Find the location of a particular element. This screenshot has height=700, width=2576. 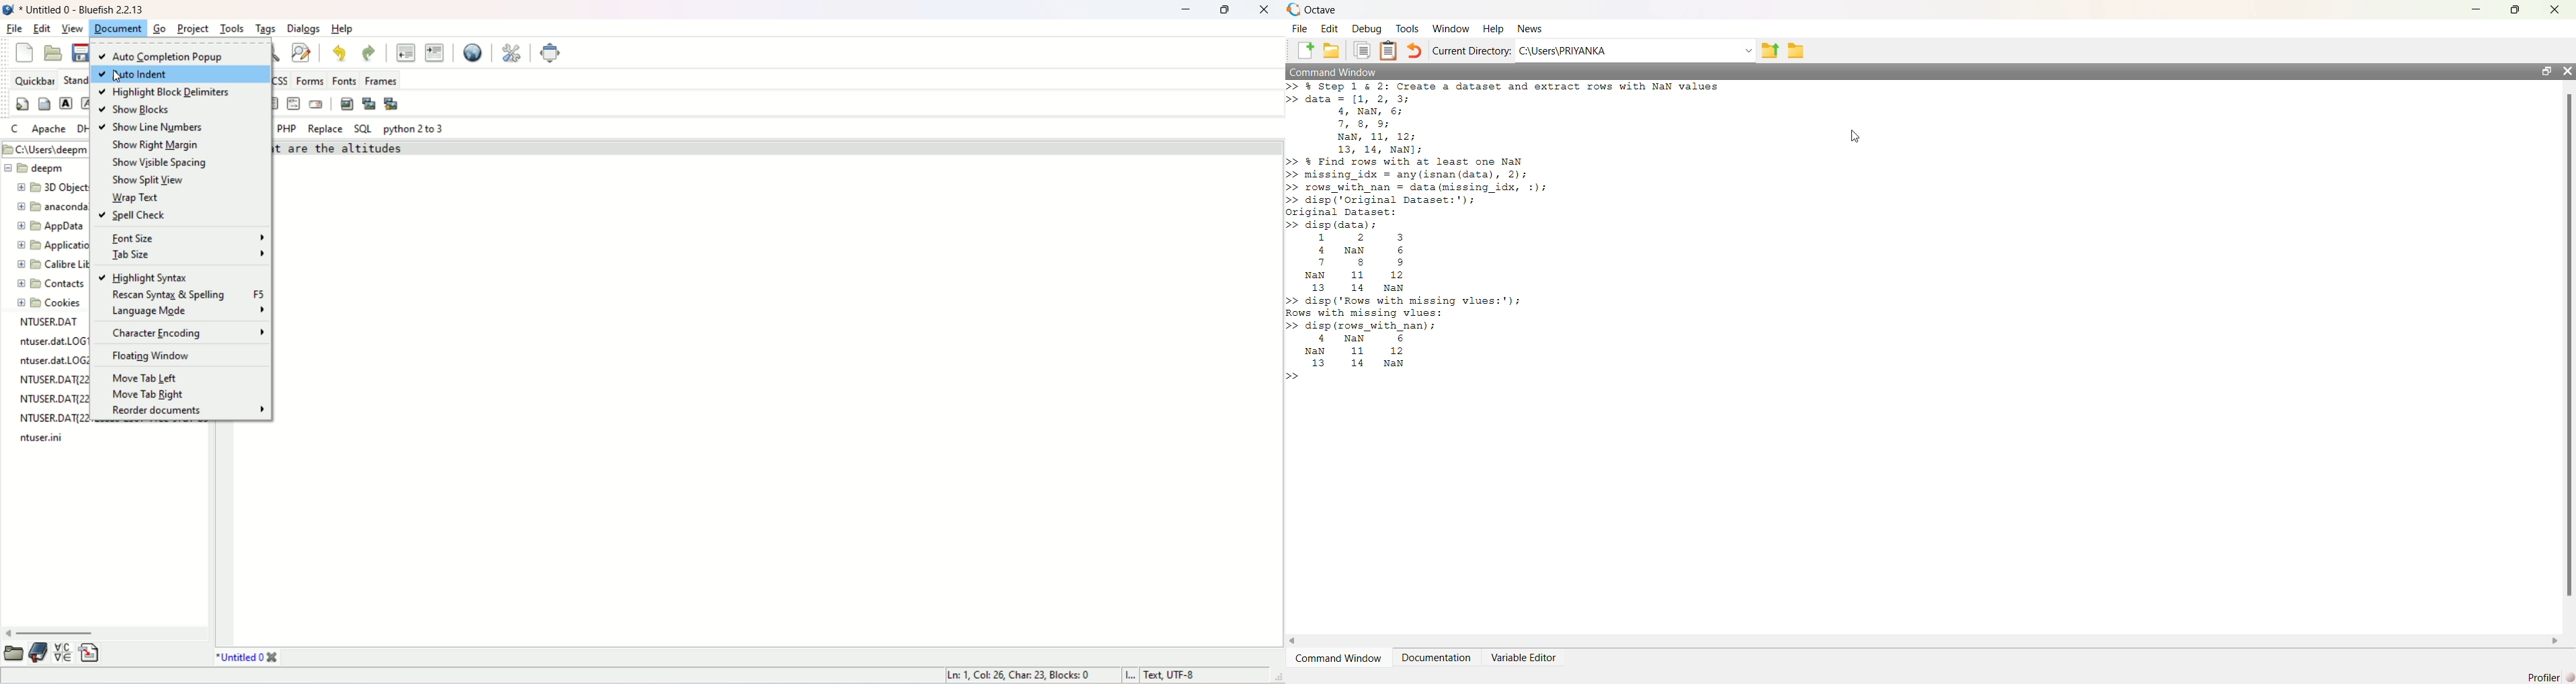

edit preferences is located at coordinates (512, 52).